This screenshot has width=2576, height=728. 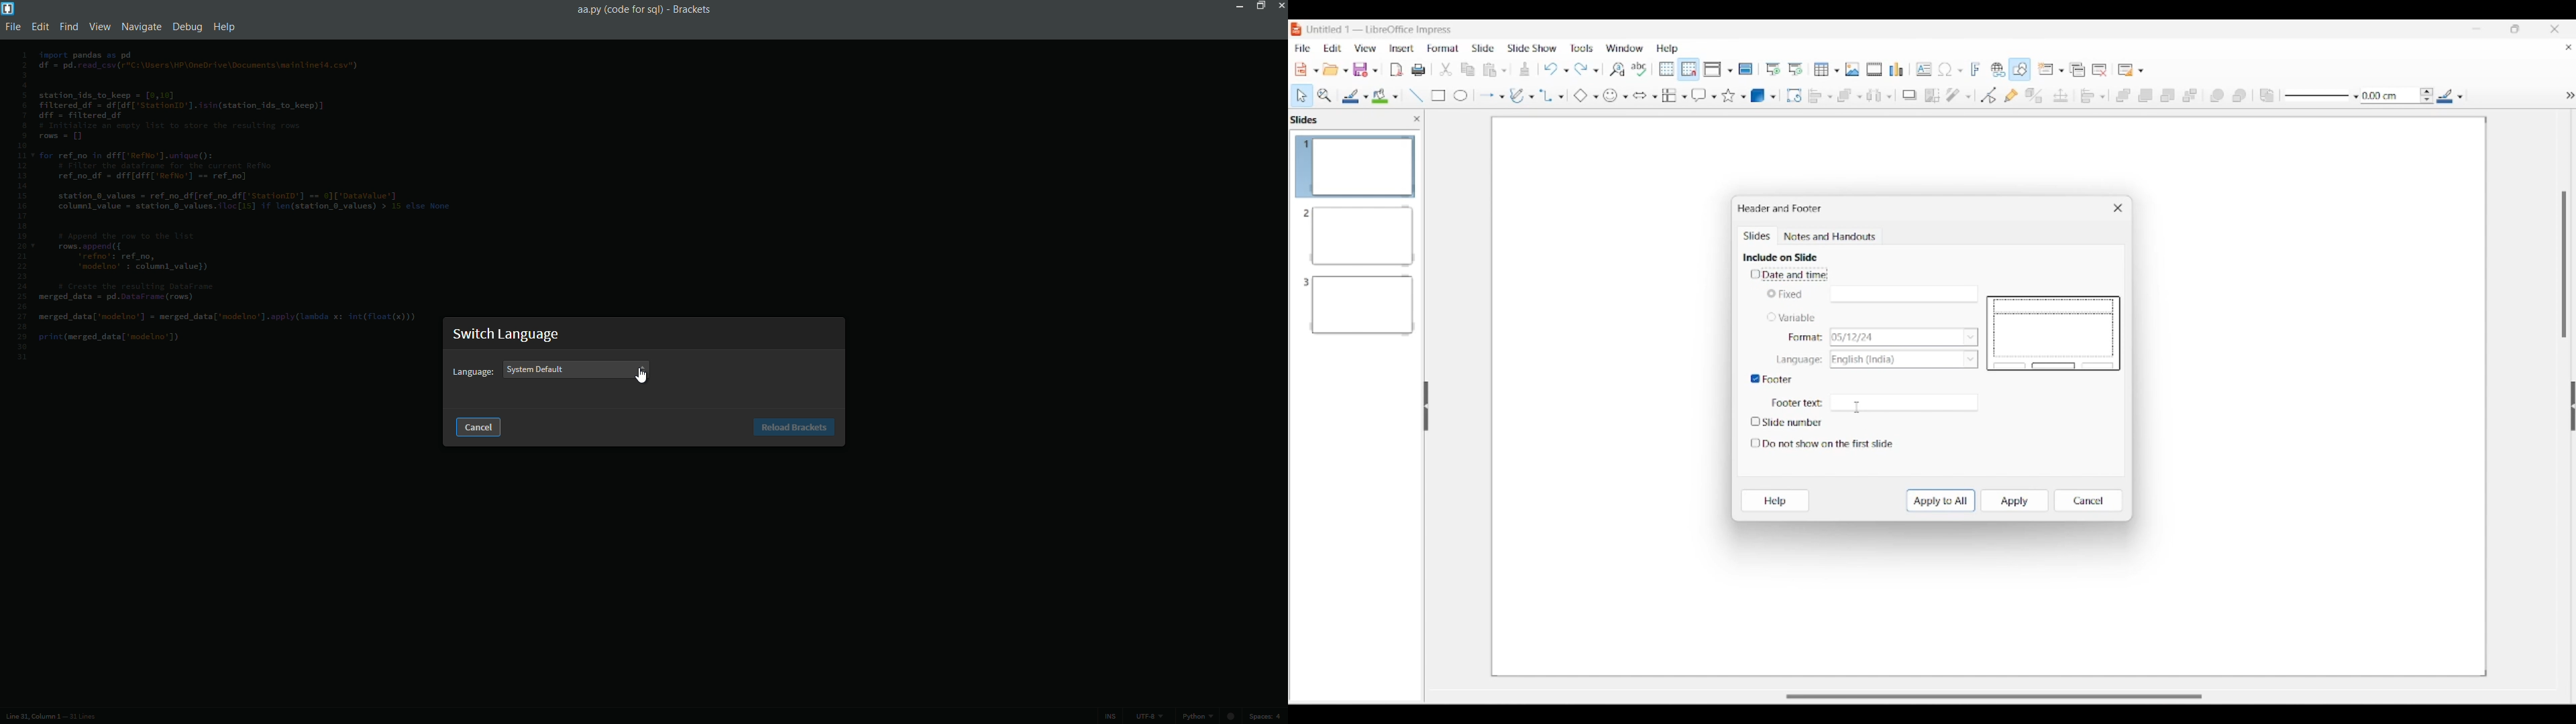 What do you see at coordinates (1148, 717) in the screenshot?
I see `file encoding` at bounding box center [1148, 717].